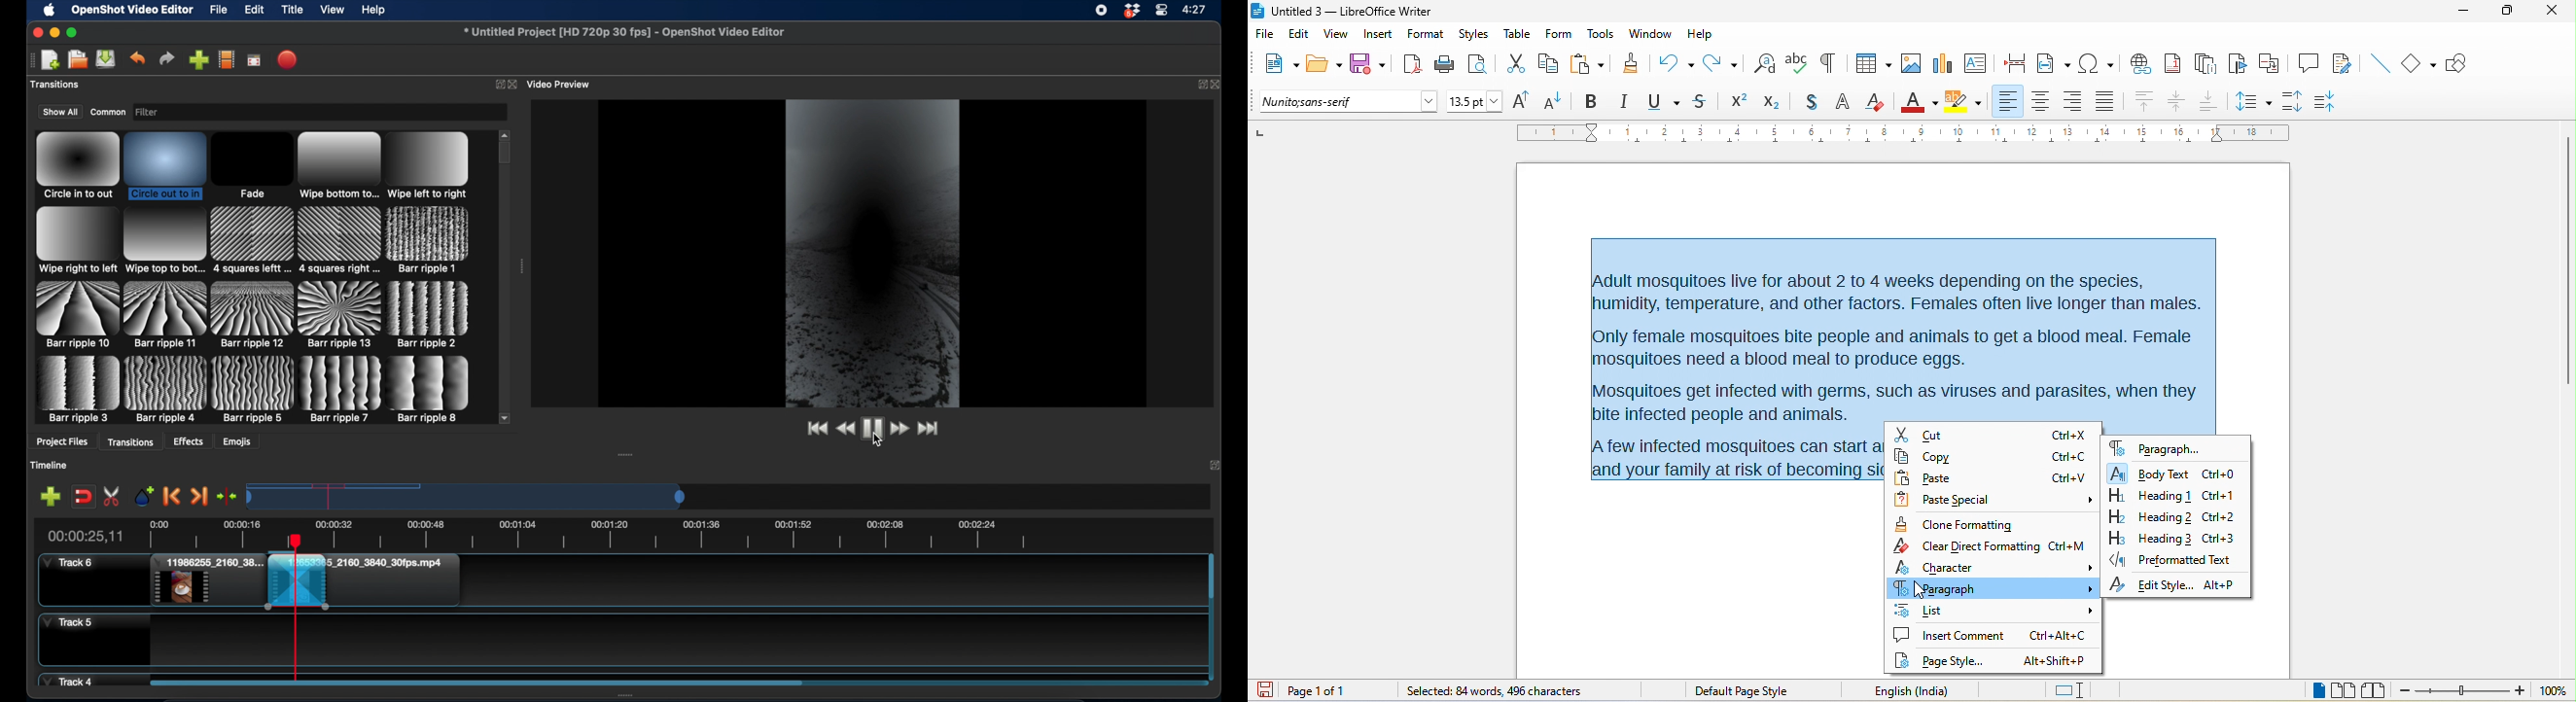 The height and width of the screenshot is (728, 2576). Describe the element at coordinates (2041, 102) in the screenshot. I see `align center` at that location.